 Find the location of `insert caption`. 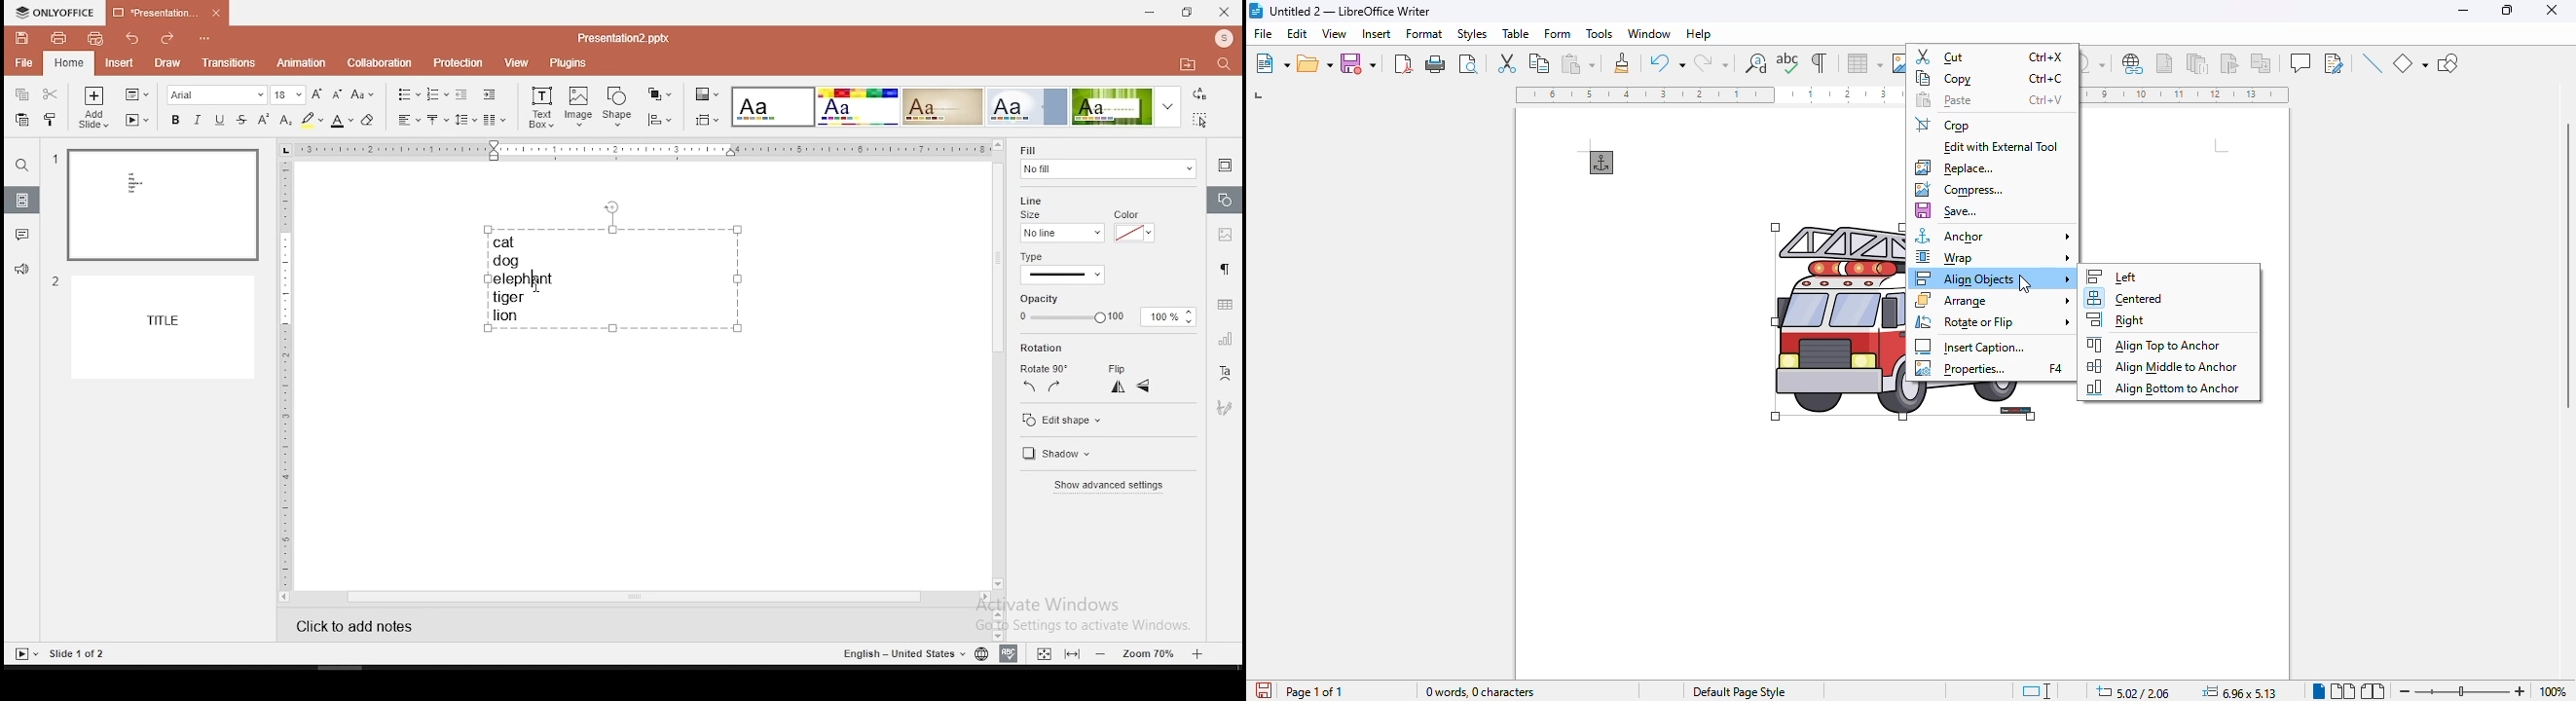

insert caption is located at coordinates (1970, 347).